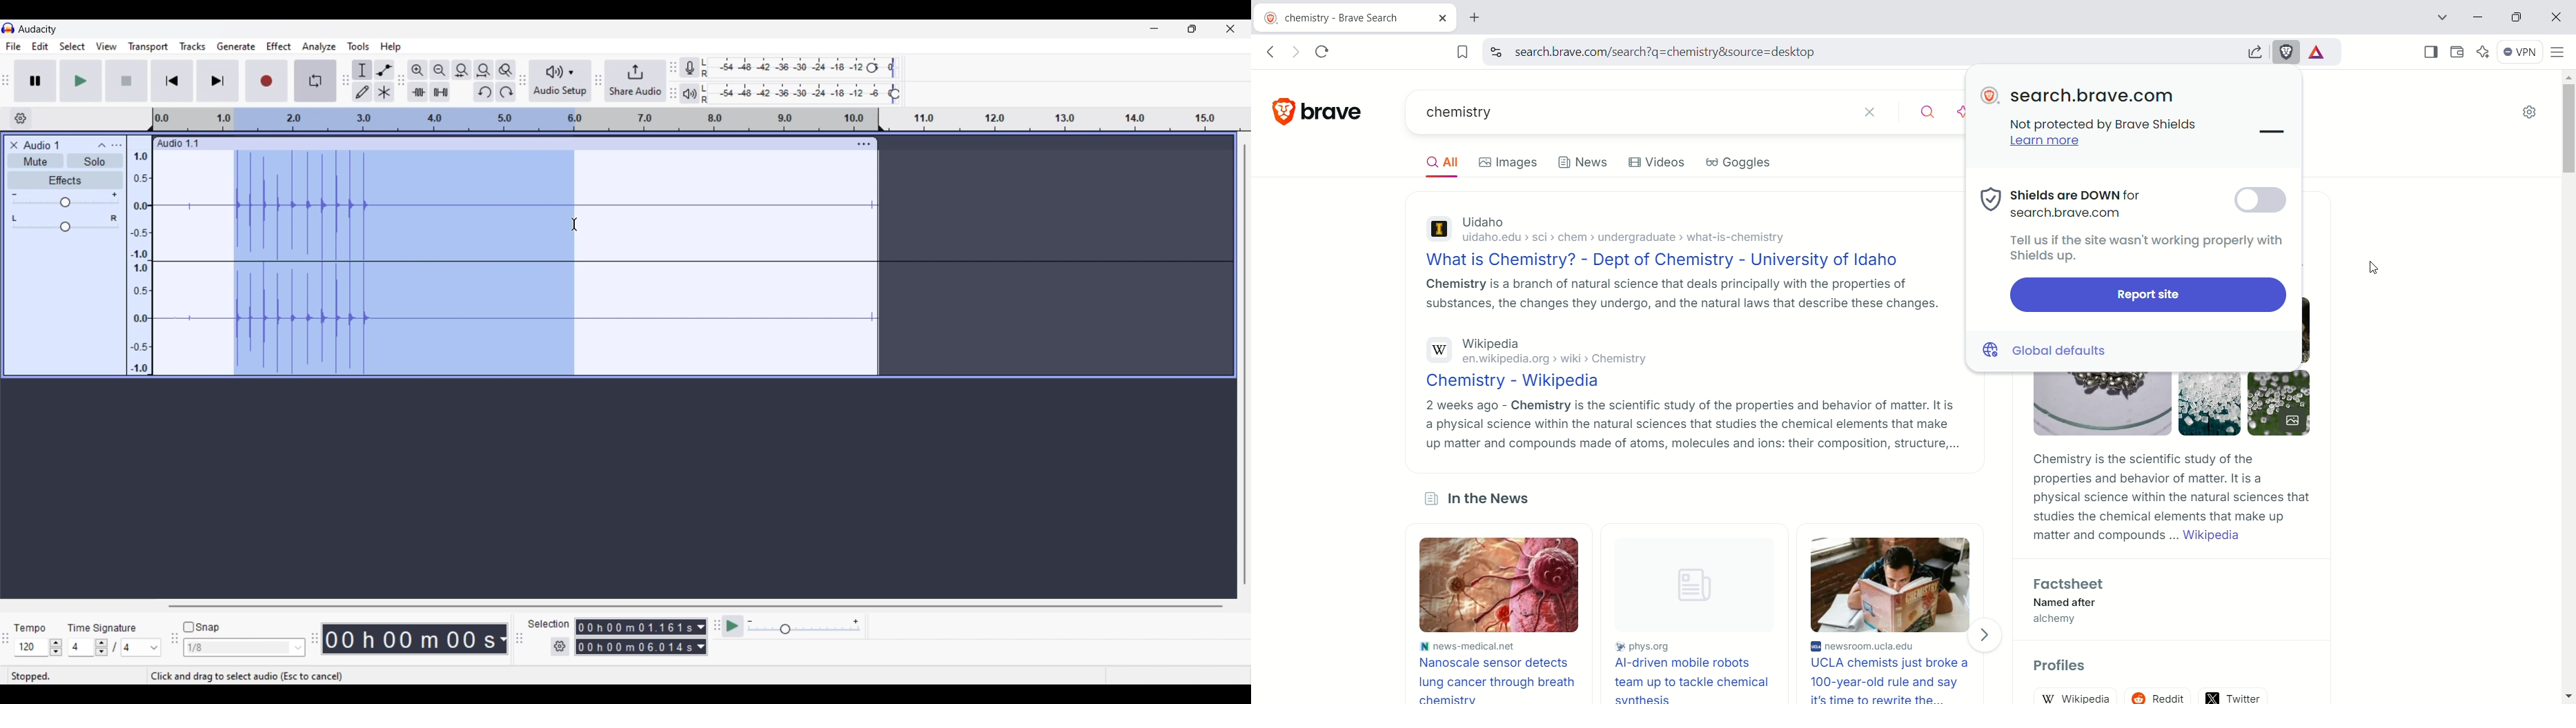 The height and width of the screenshot is (728, 2576). What do you see at coordinates (95, 160) in the screenshot?
I see `Solo` at bounding box center [95, 160].